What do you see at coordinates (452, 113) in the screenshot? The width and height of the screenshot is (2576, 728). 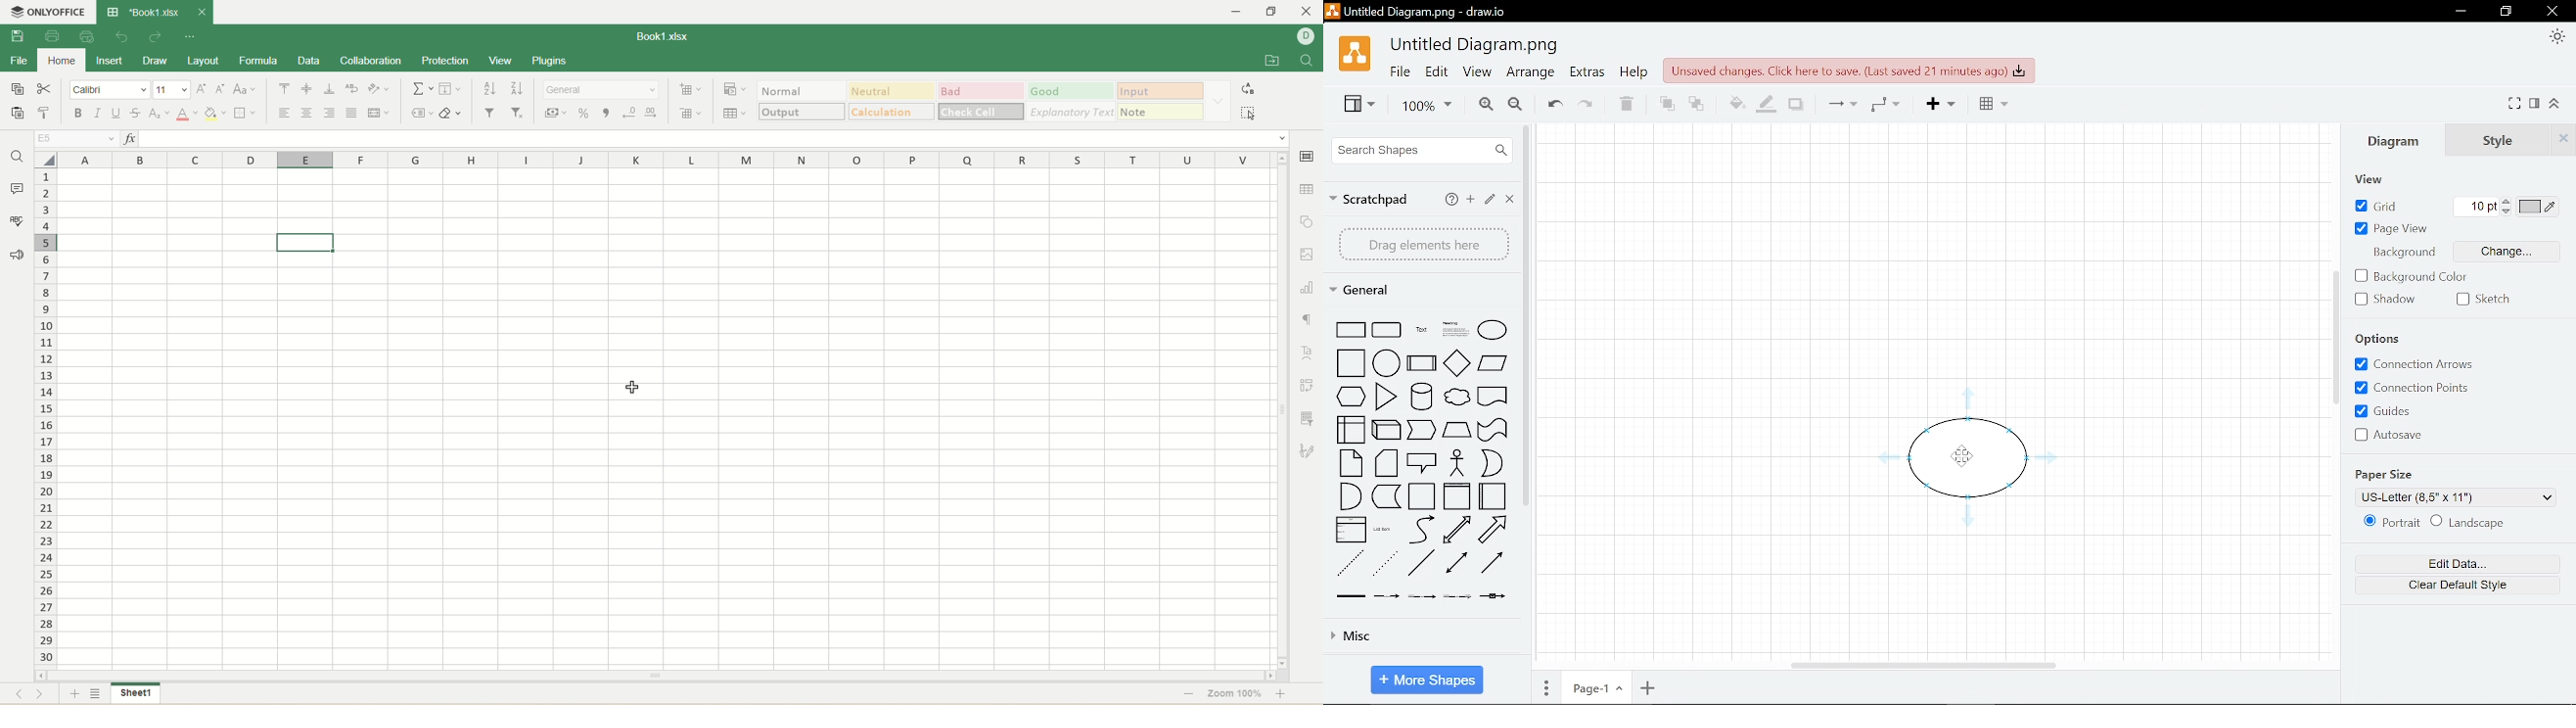 I see `clear` at bounding box center [452, 113].